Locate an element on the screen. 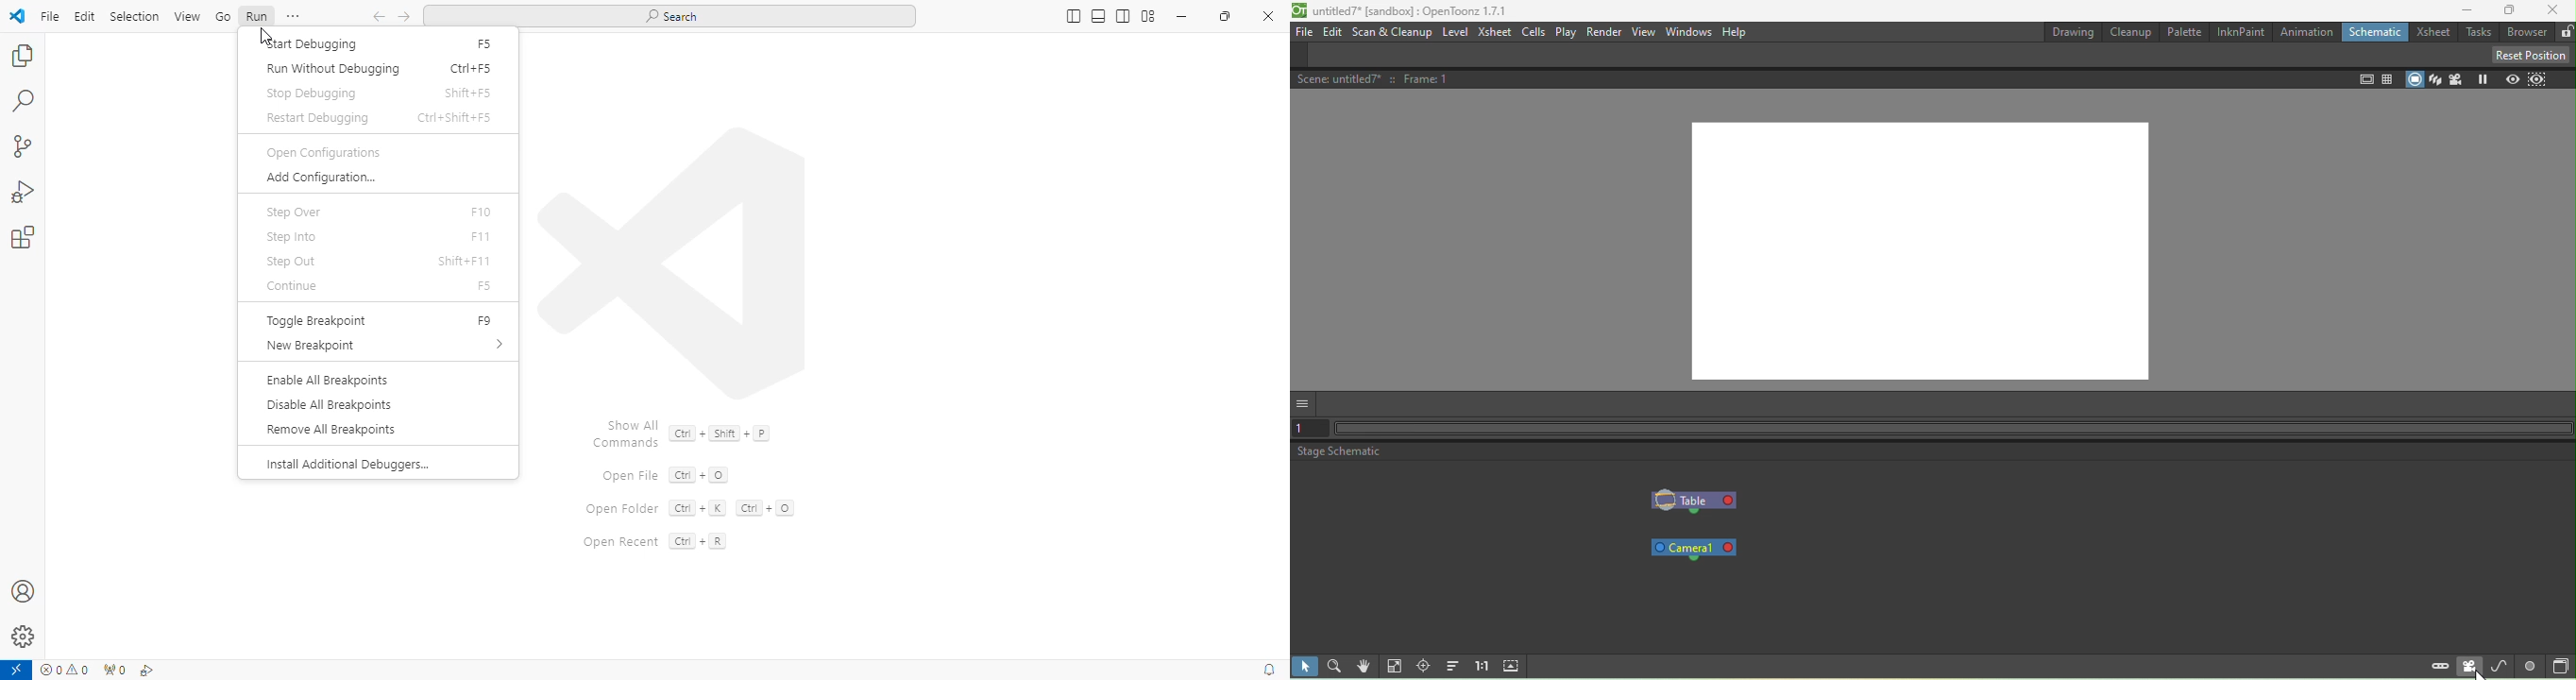 This screenshot has width=2576, height=700. selection is located at coordinates (135, 16).